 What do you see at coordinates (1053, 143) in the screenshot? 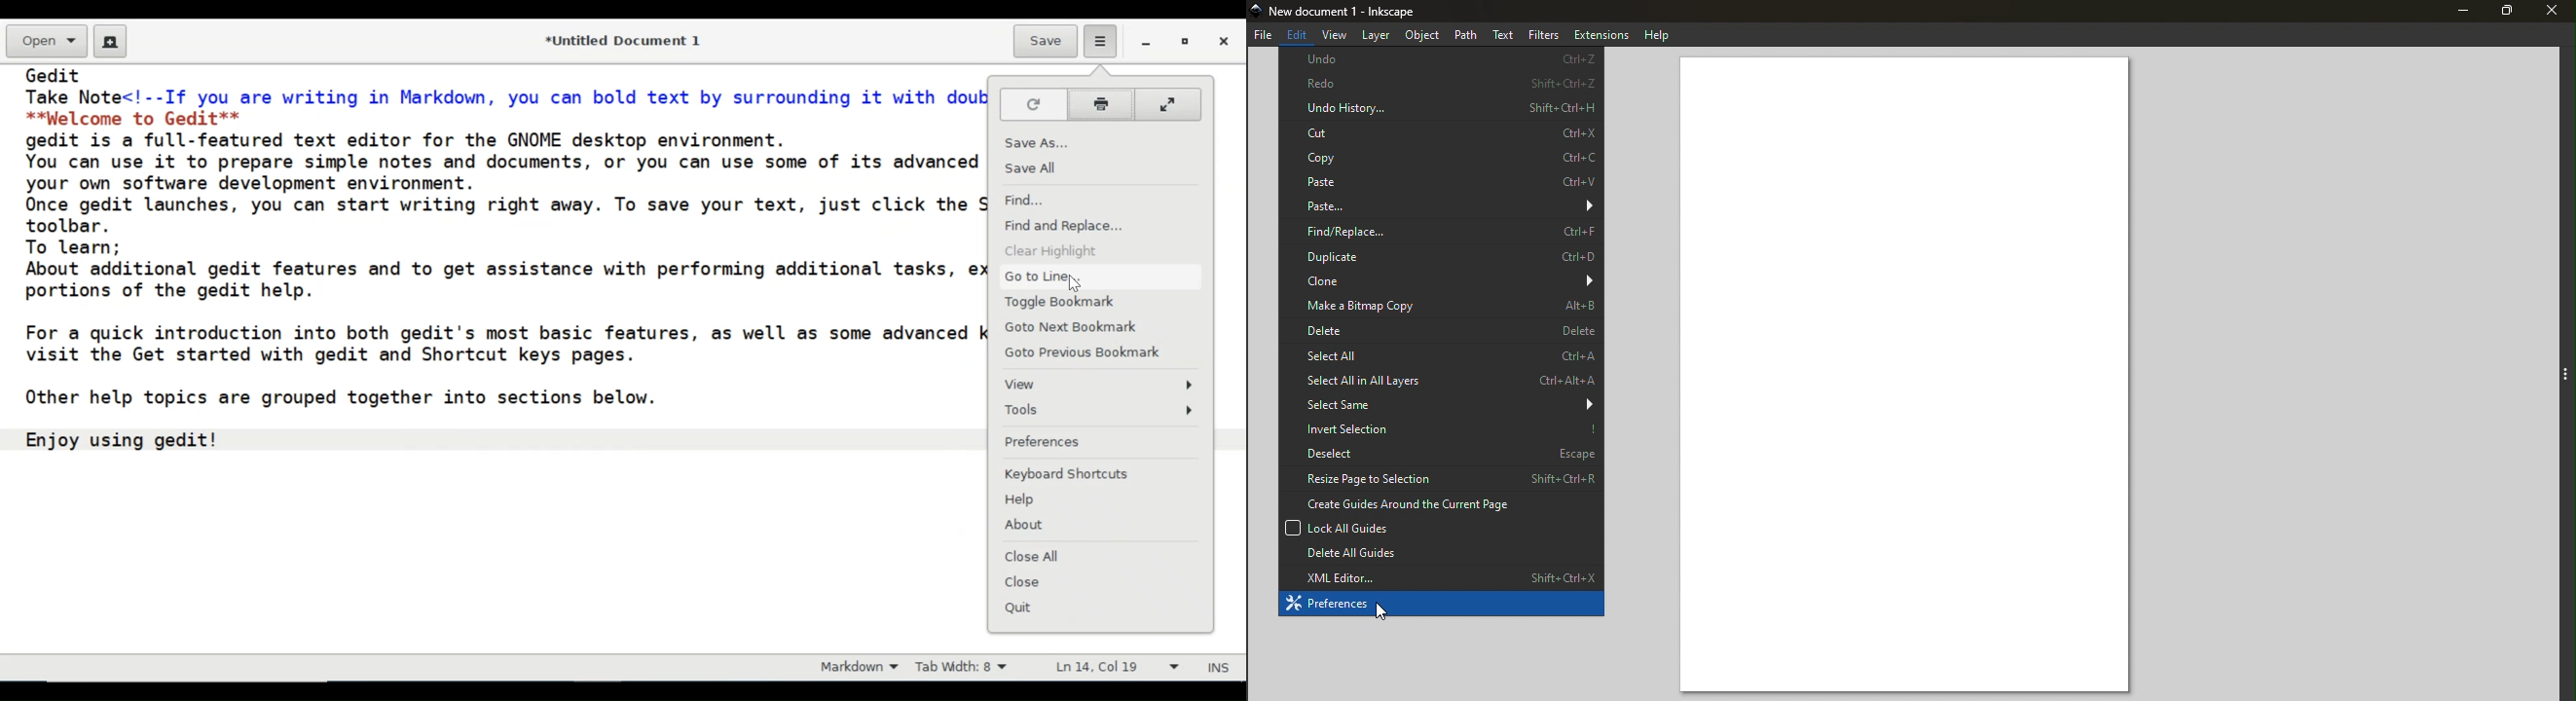
I see `Save As` at bounding box center [1053, 143].